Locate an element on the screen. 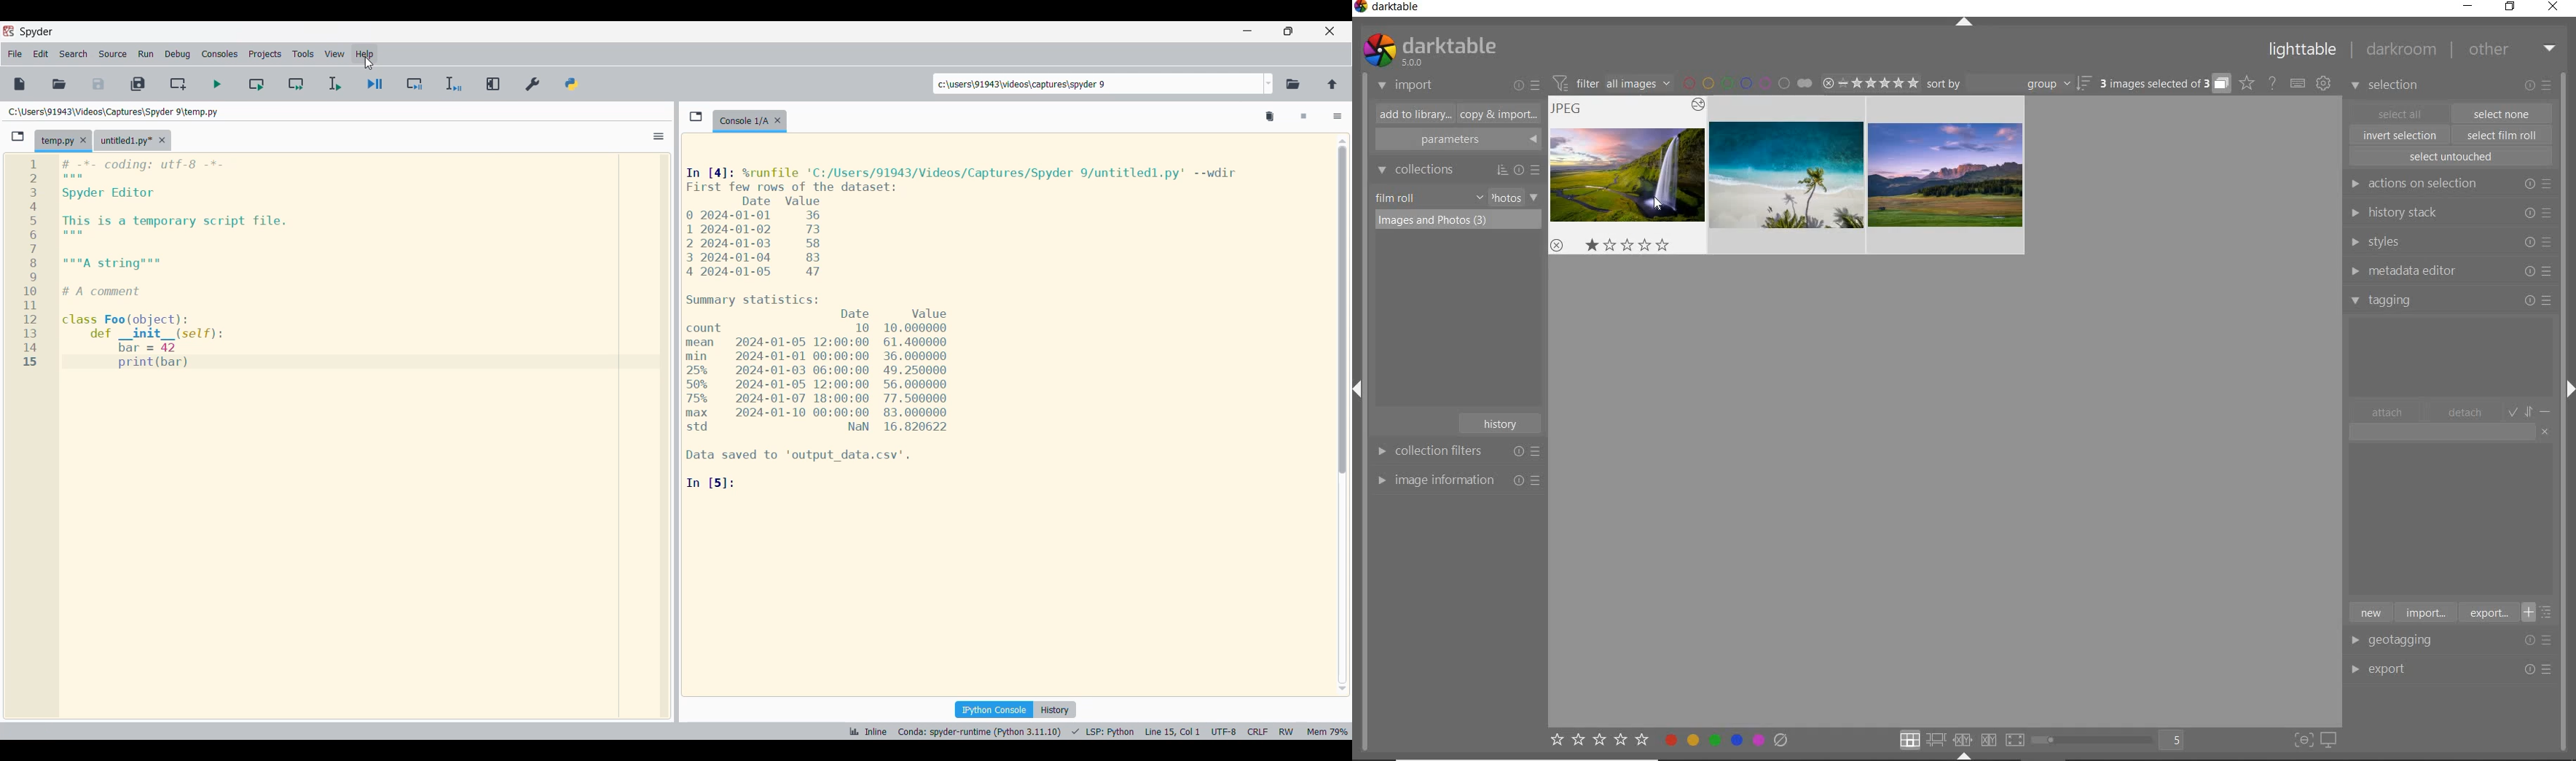  add to library is located at coordinates (1411, 114).